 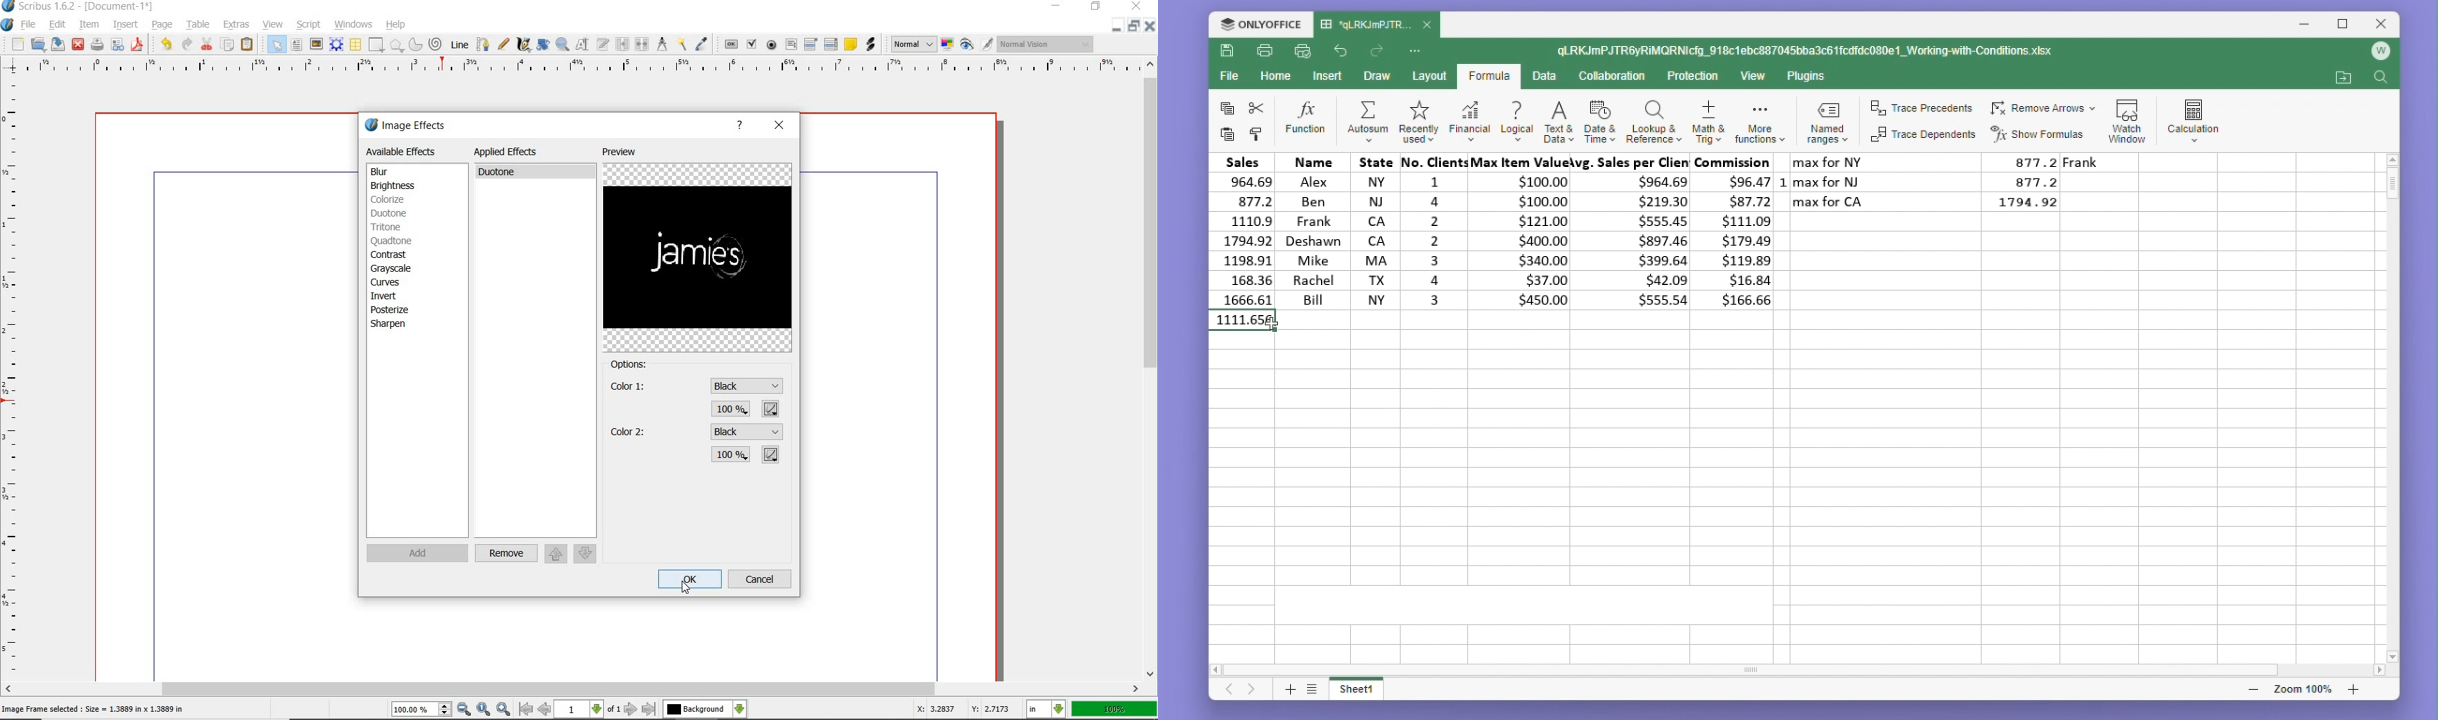 I want to click on grayscale, so click(x=392, y=269).